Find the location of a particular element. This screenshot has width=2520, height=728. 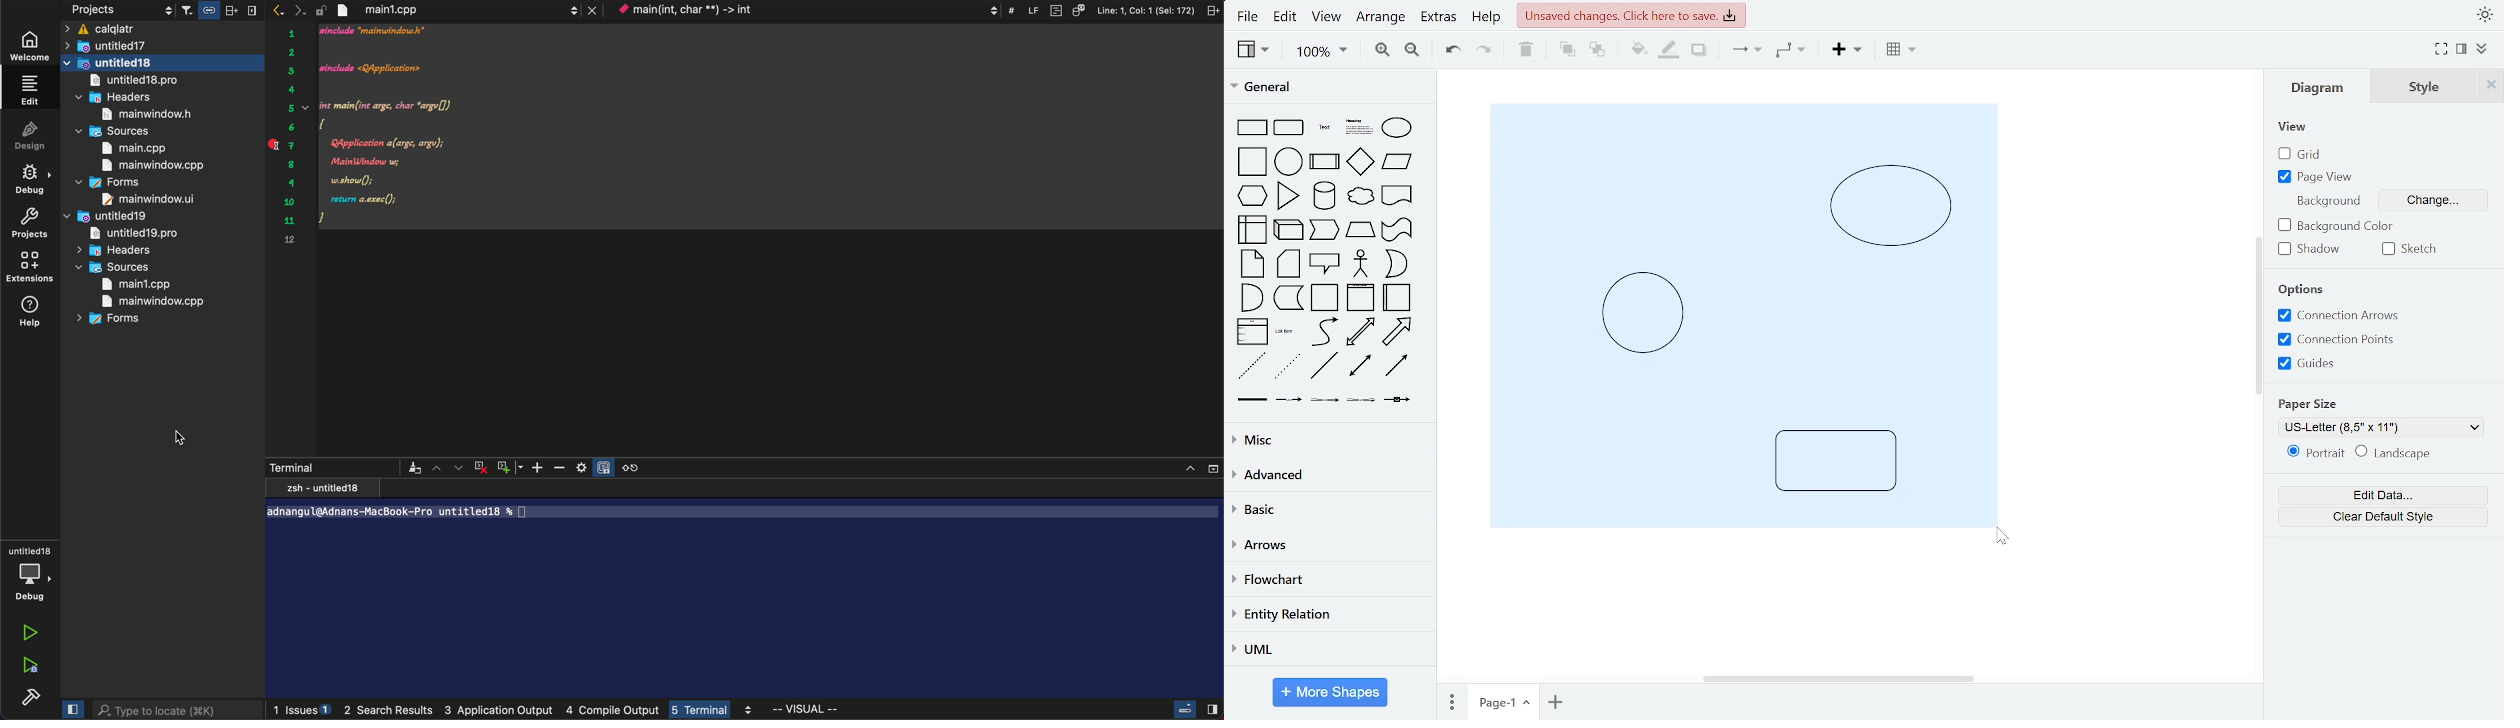

diamond is located at coordinates (1361, 162).